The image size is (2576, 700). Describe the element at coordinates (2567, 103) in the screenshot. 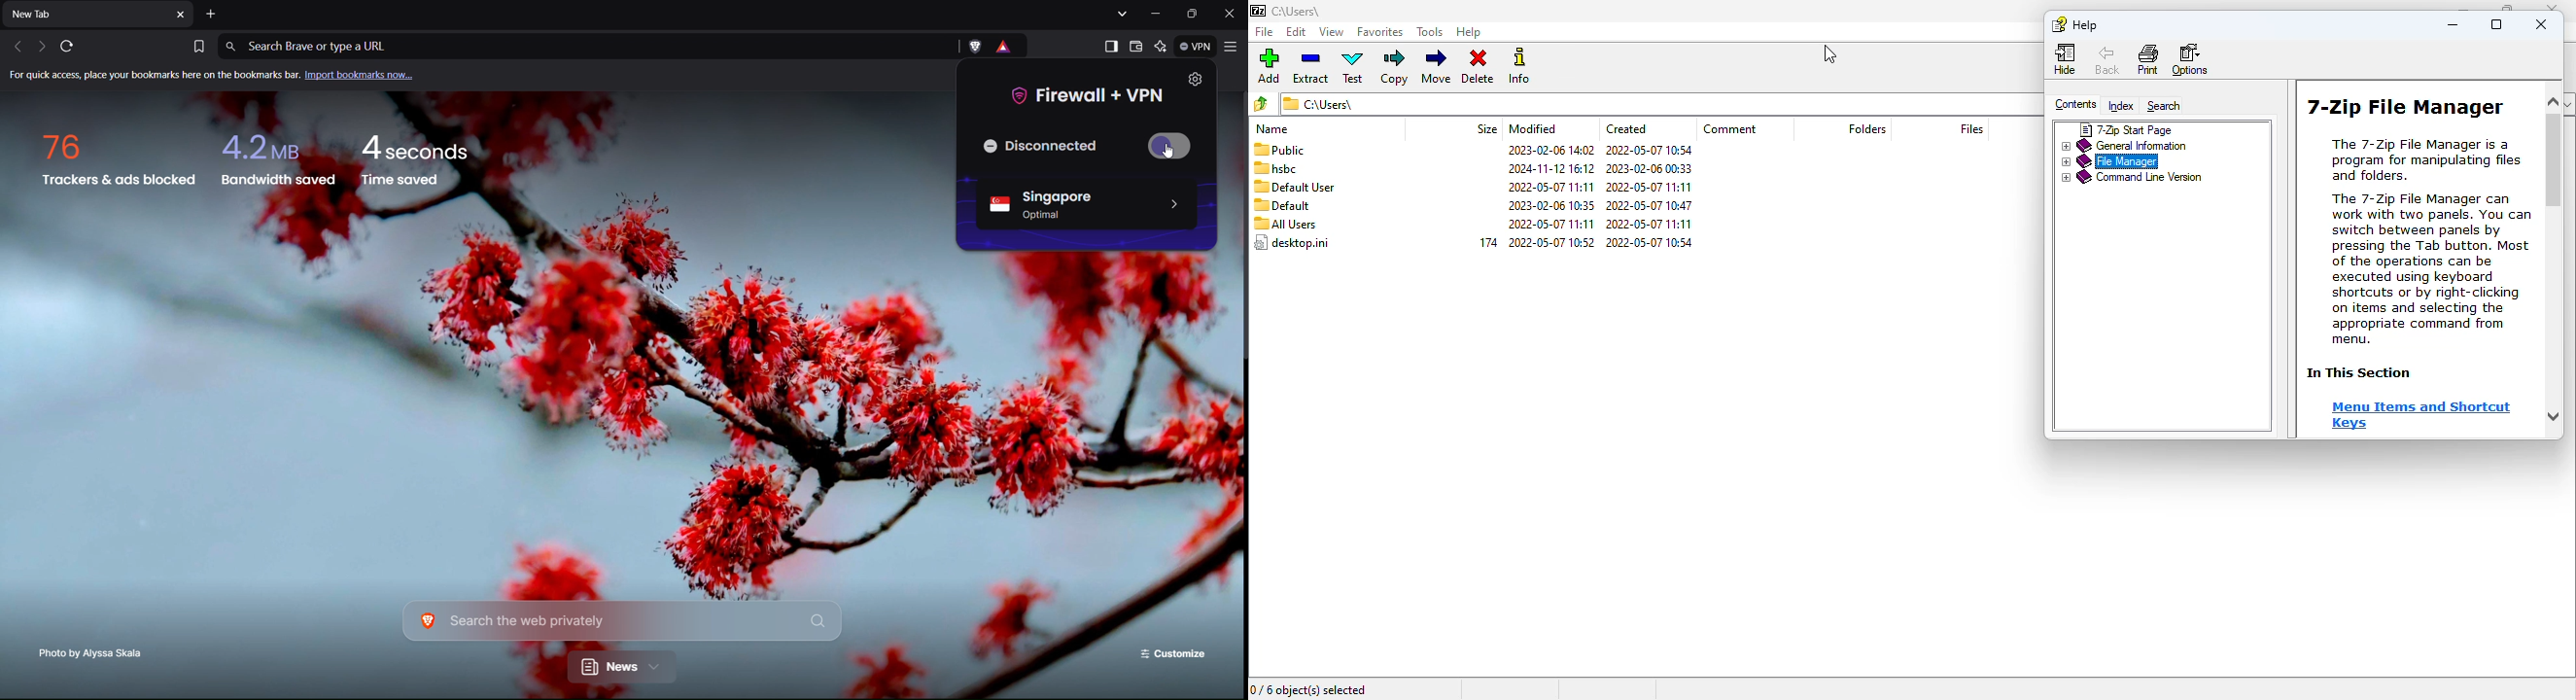

I see `dropdown` at that location.